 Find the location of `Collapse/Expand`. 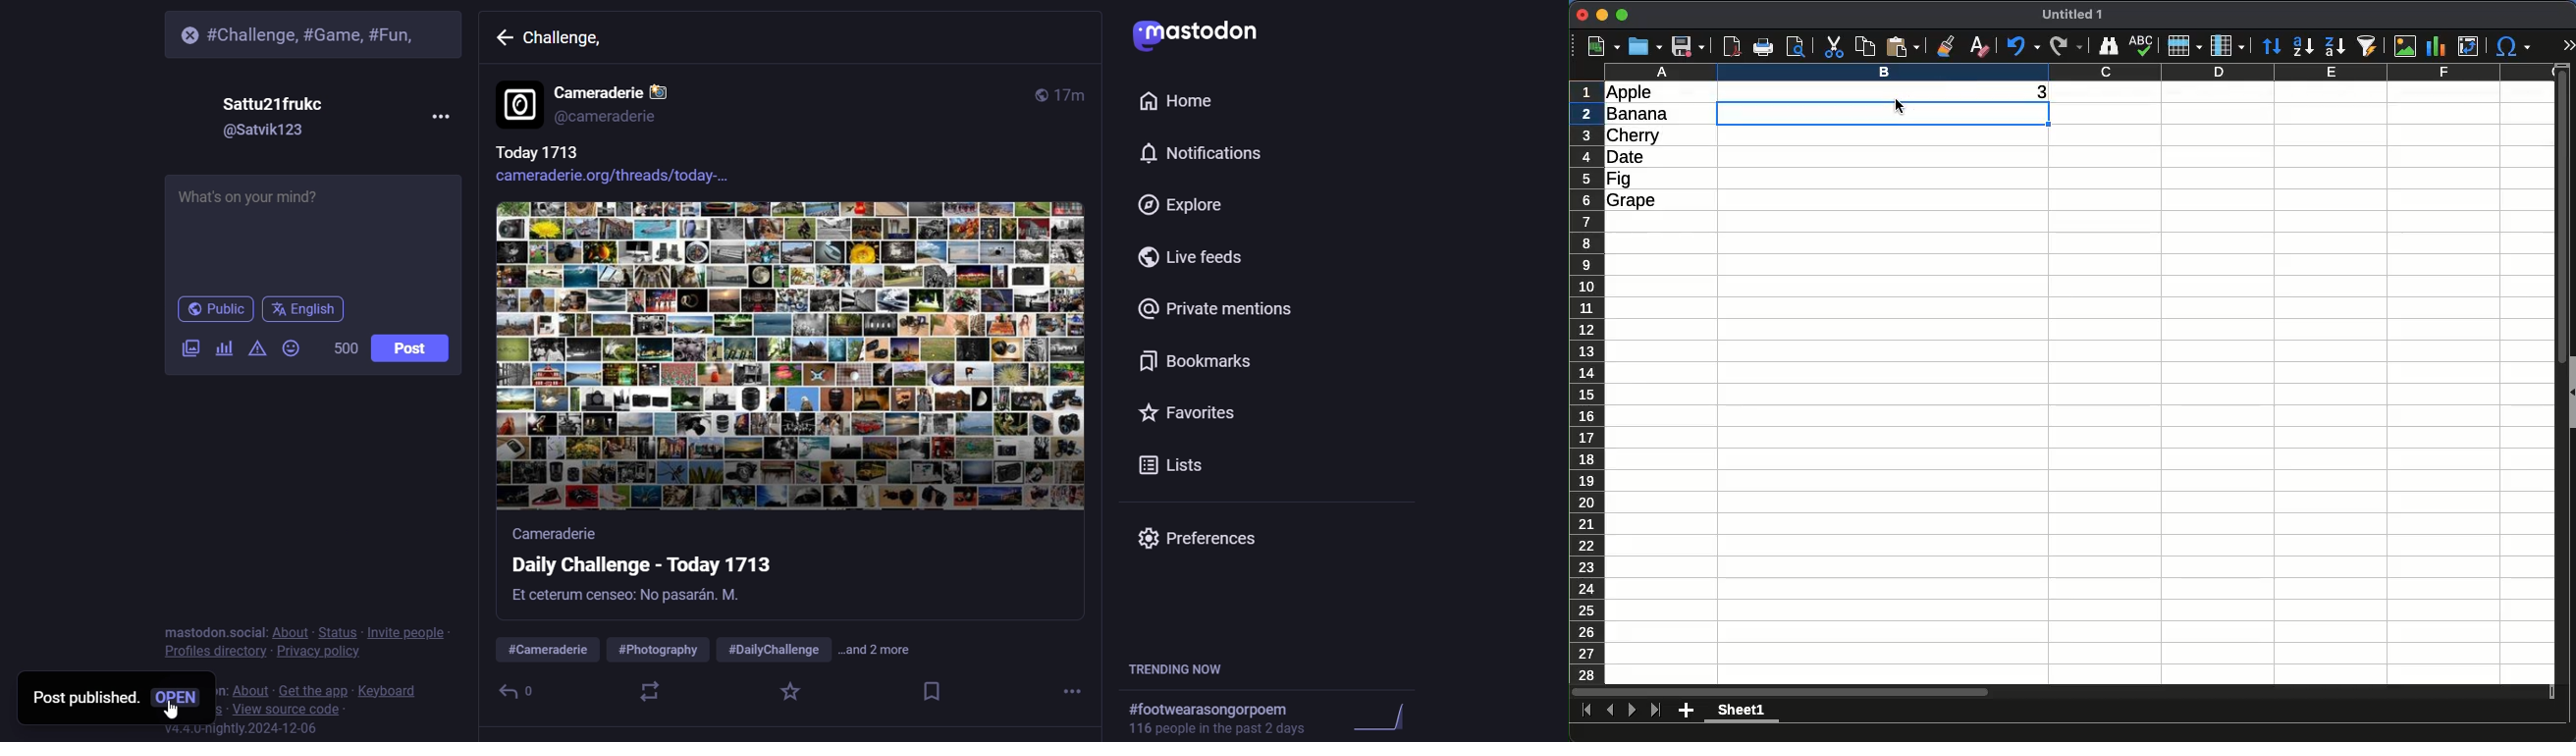

Collapse/Expand is located at coordinates (2573, 393).